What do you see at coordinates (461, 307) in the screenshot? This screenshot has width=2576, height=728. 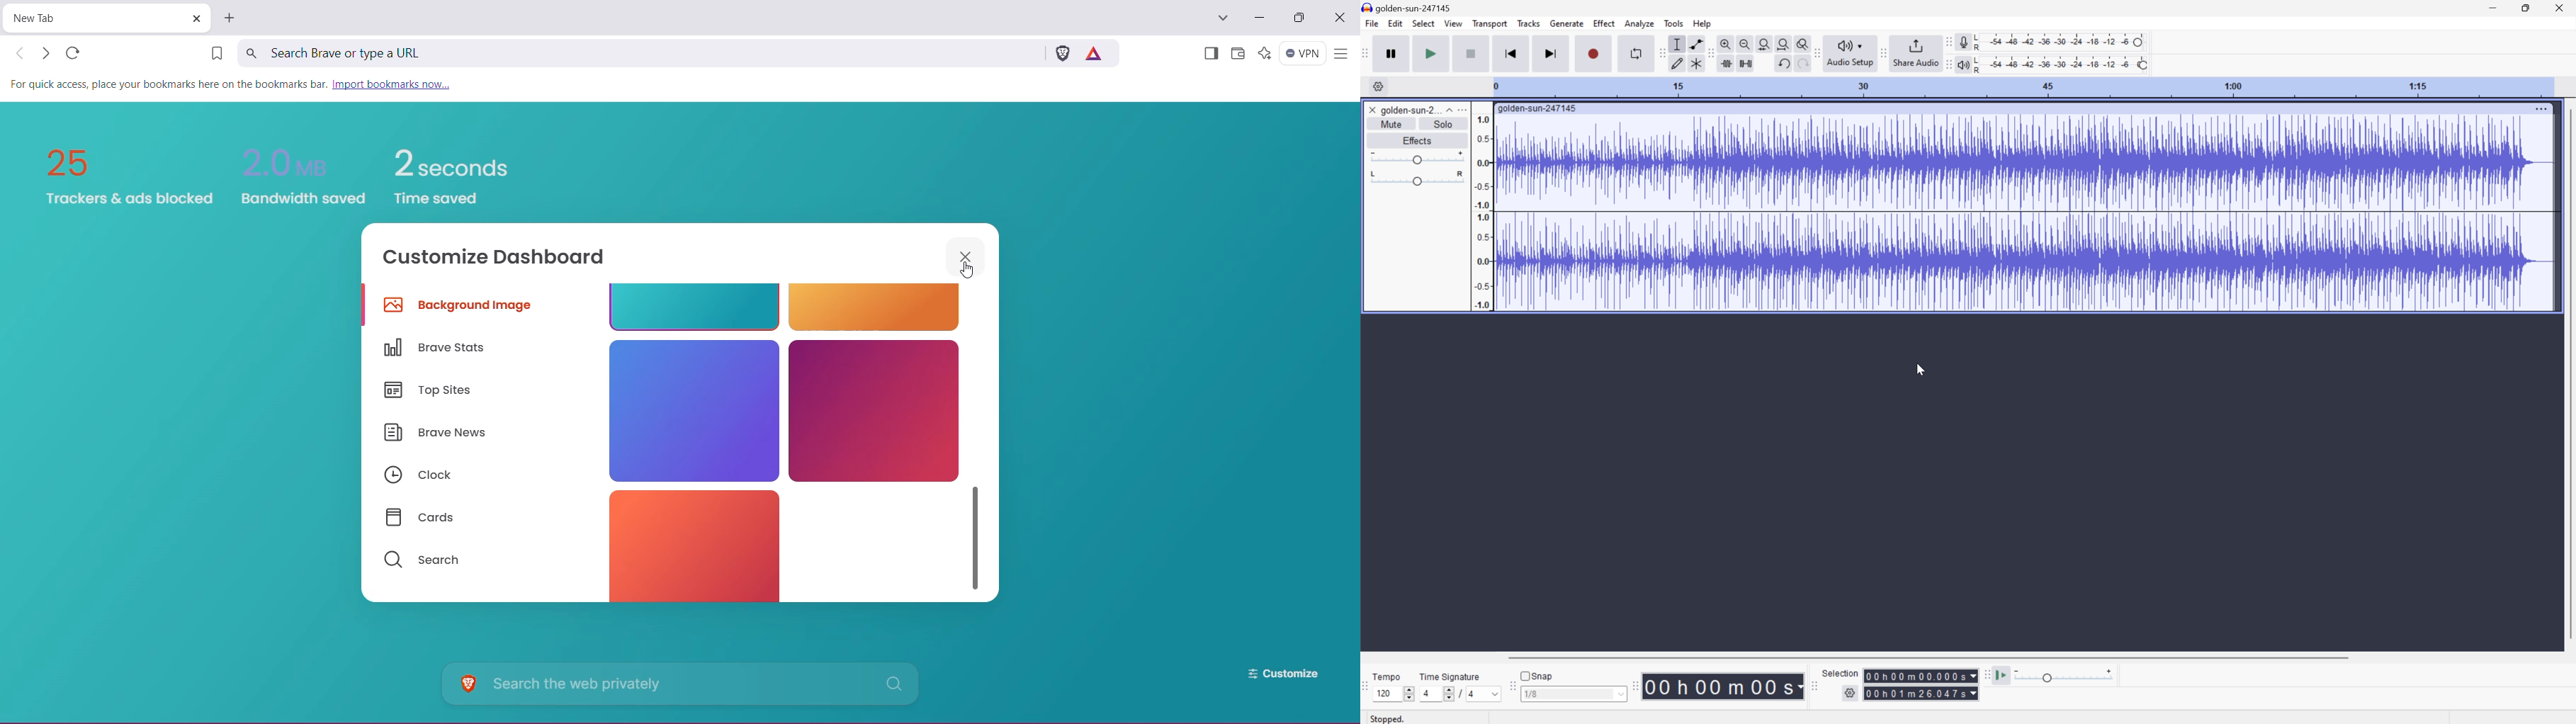 I see `Background Image` at bounding box center [461, 307].